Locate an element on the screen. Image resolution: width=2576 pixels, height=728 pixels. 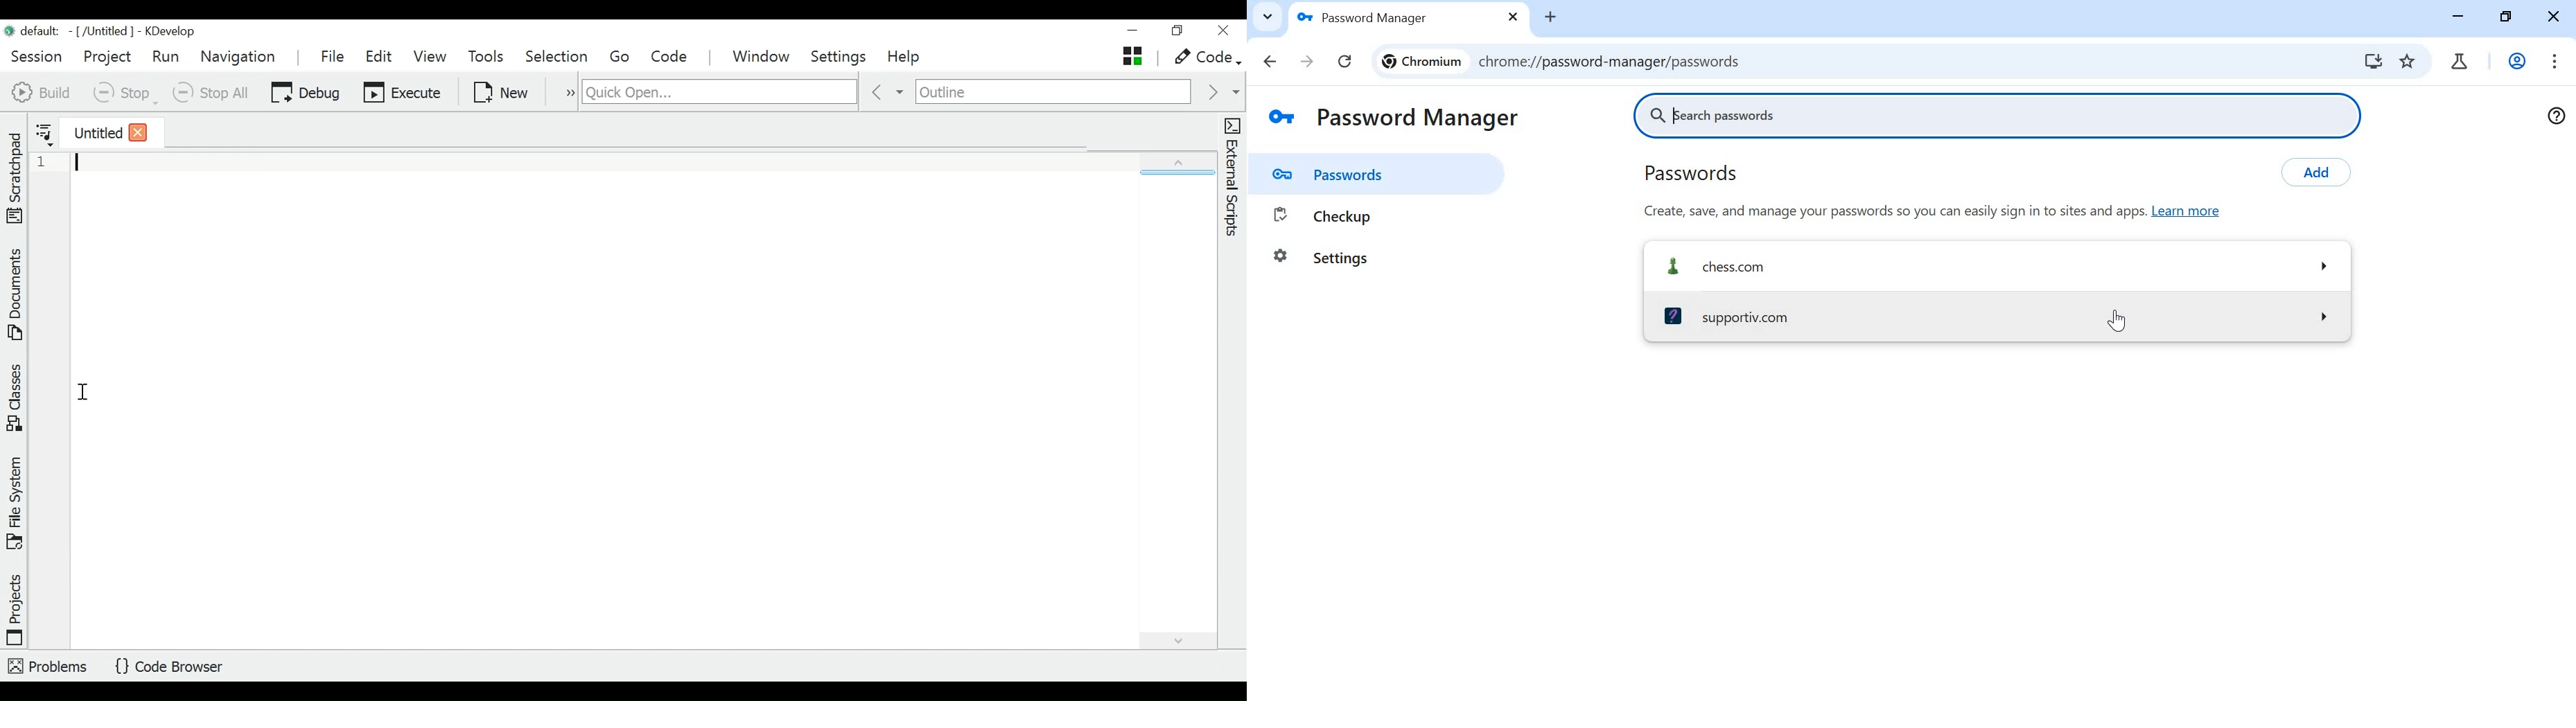
minimize is located at coordinates (2460, 17).